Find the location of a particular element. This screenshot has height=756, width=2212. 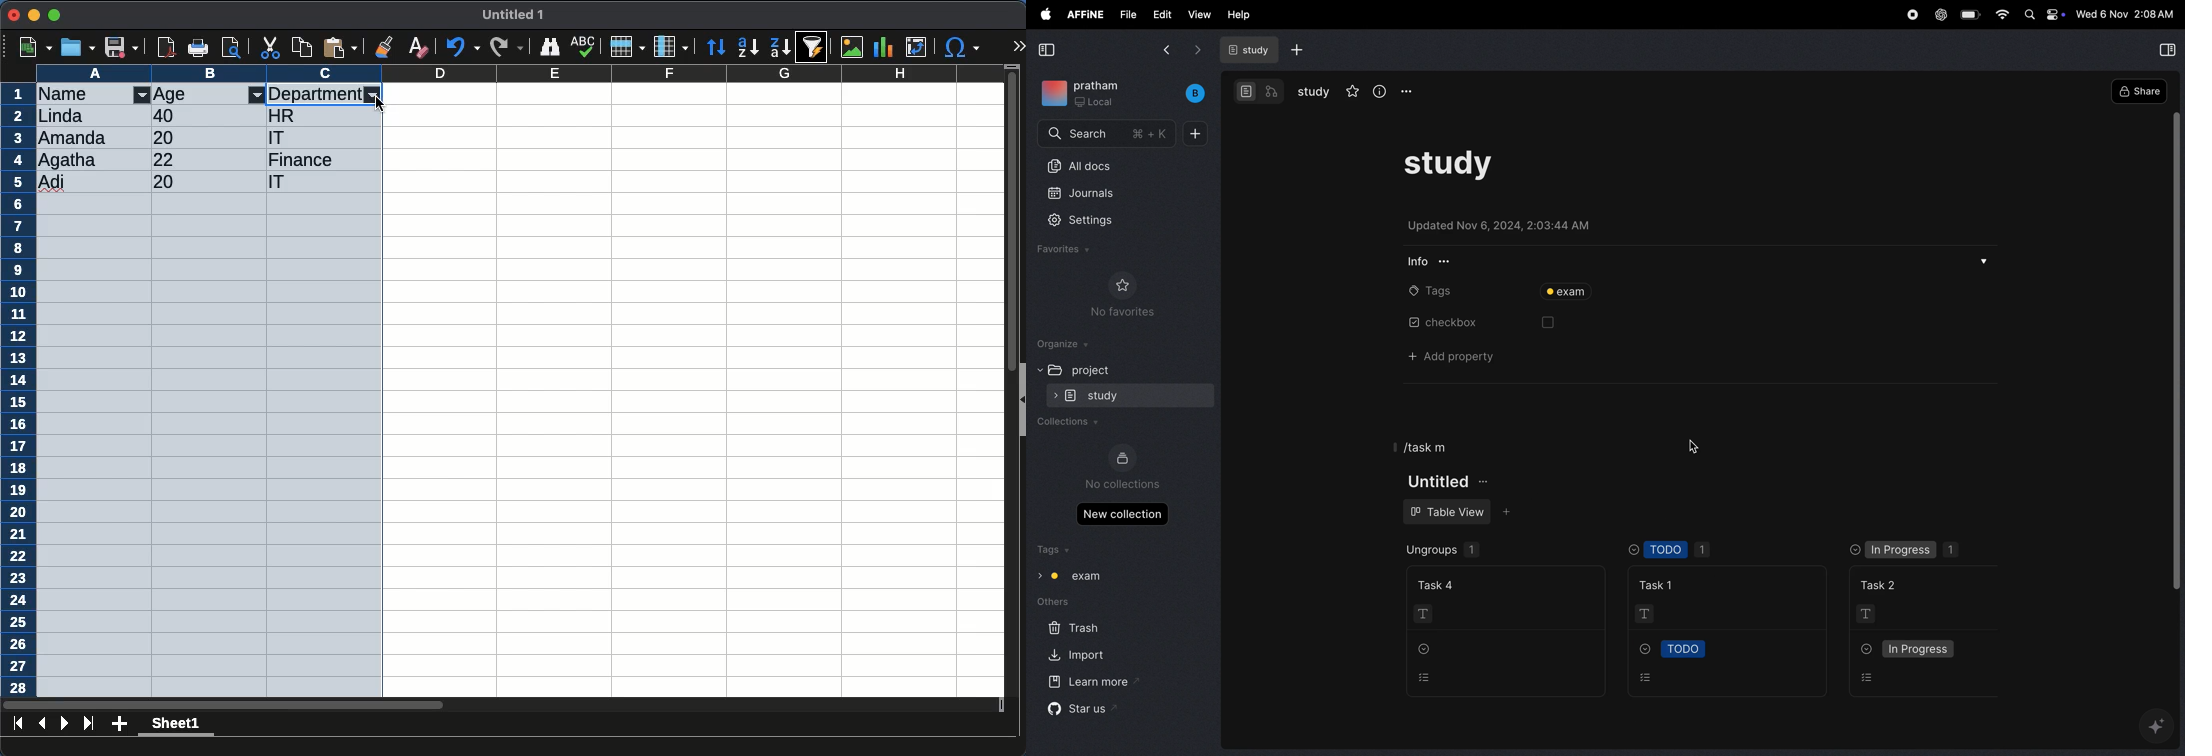

special character is located at coordinates (961, 47).